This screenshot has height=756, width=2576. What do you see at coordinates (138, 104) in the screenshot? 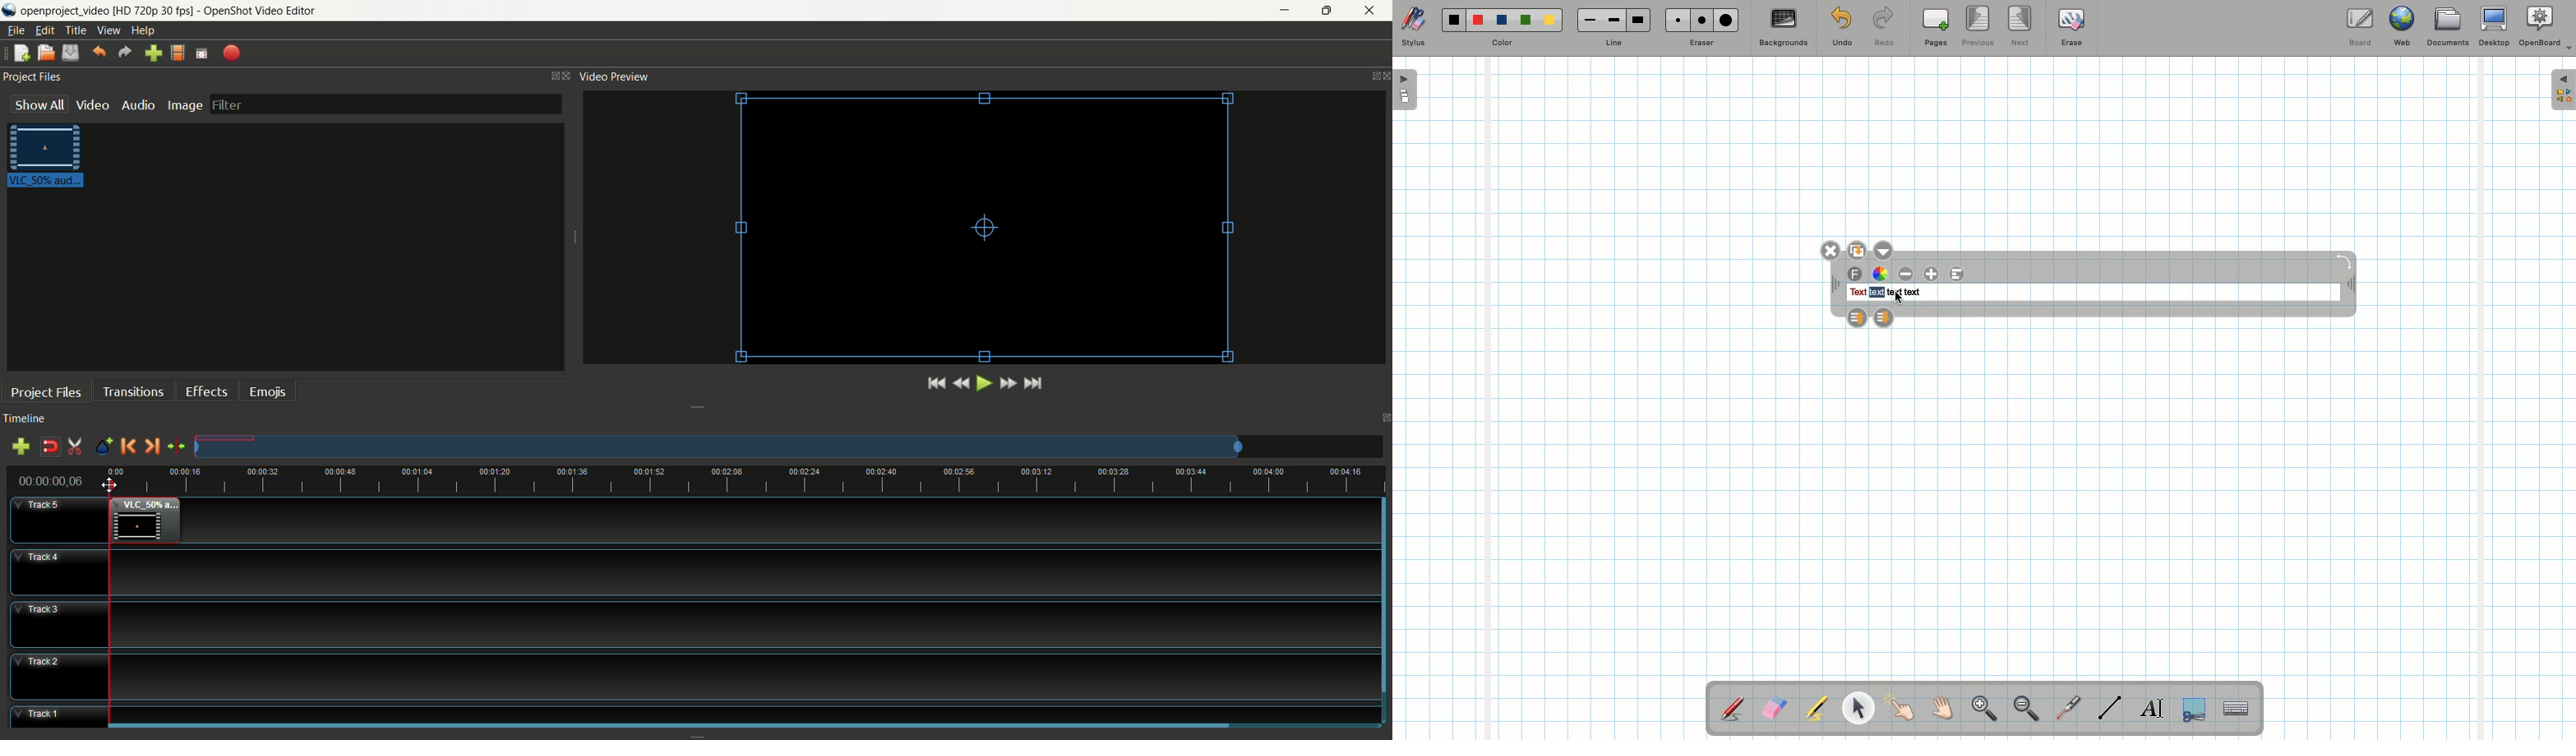
I see `audio` at bounding box center [138, 104].